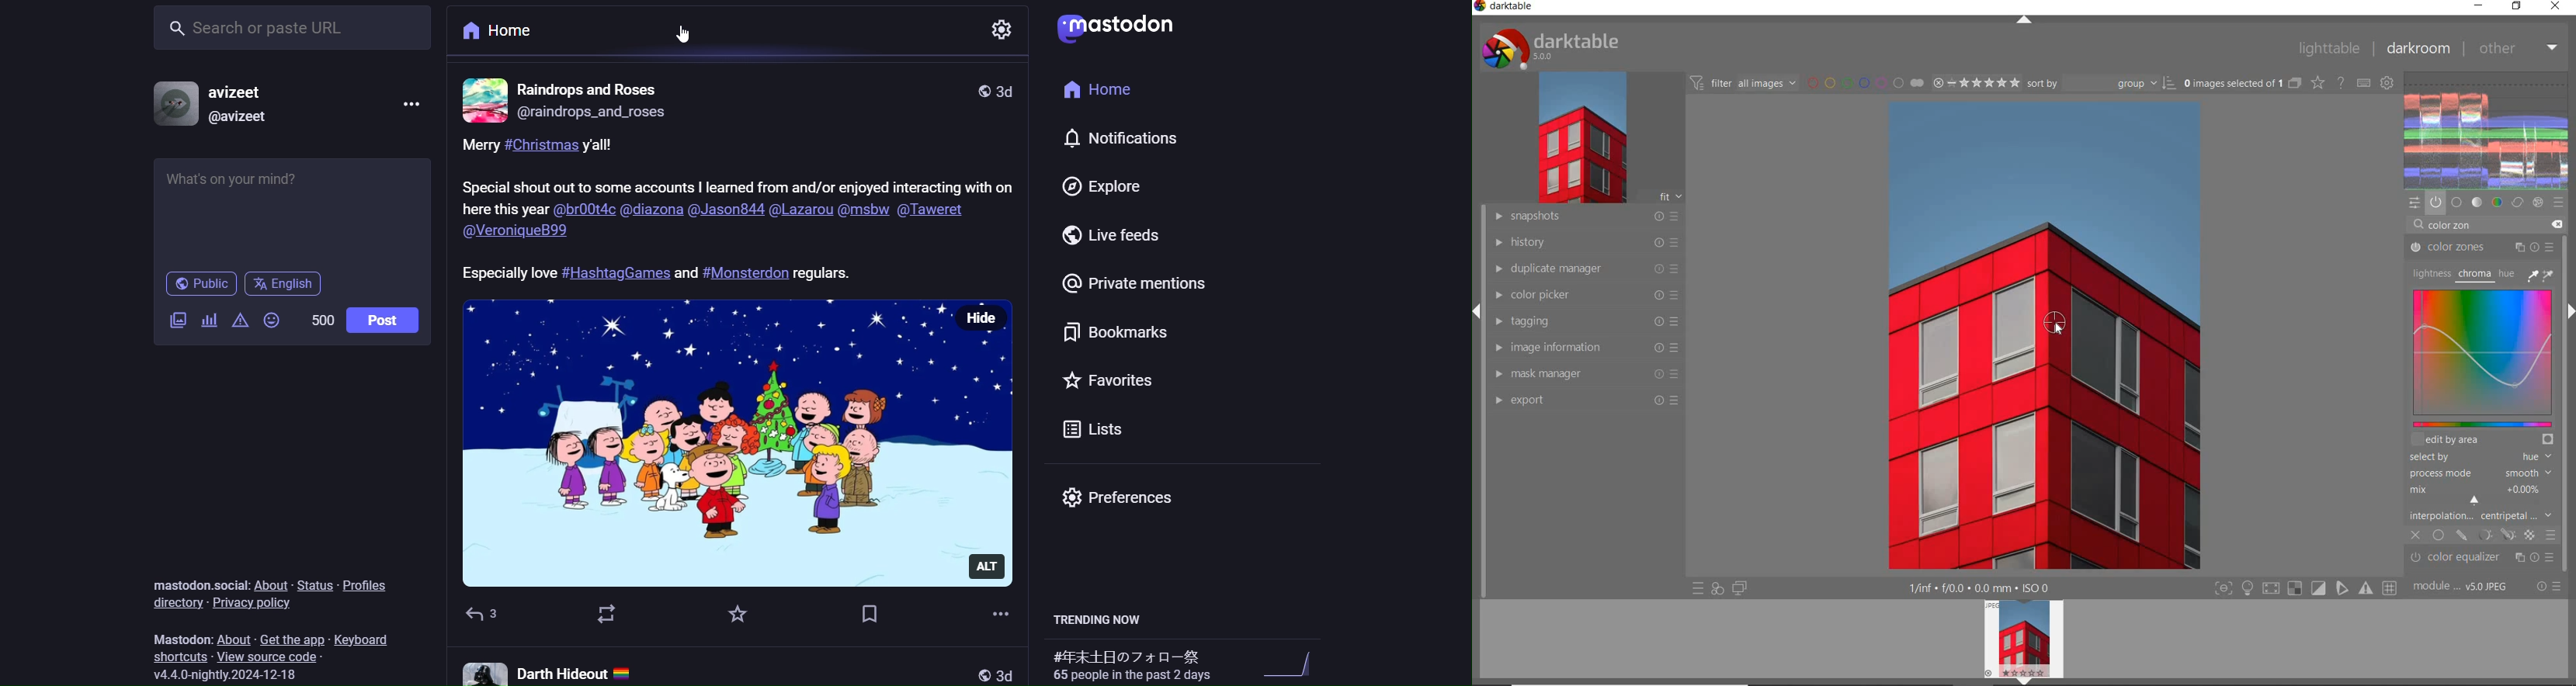 The height and width of the screenshot is (700, 2576). I want to click on show global preferences, so click(2388, 84).